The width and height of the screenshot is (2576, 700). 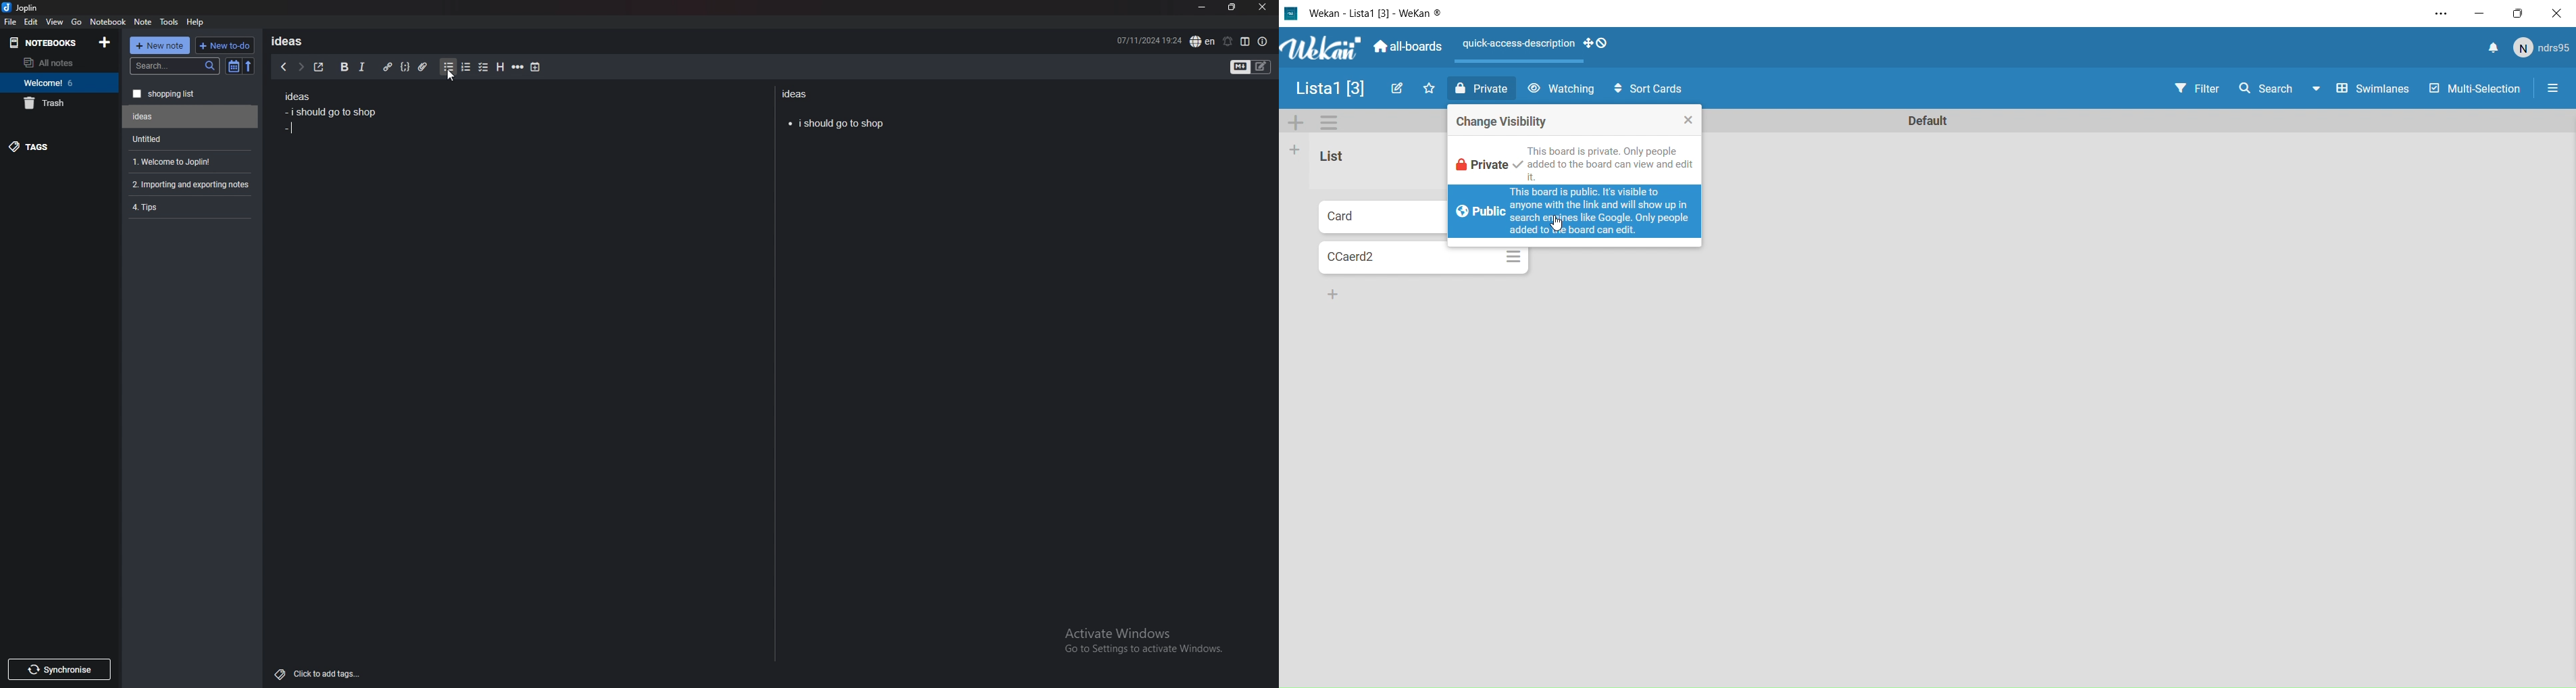 I want to click on set alarm, so click(x=1228, y=41).